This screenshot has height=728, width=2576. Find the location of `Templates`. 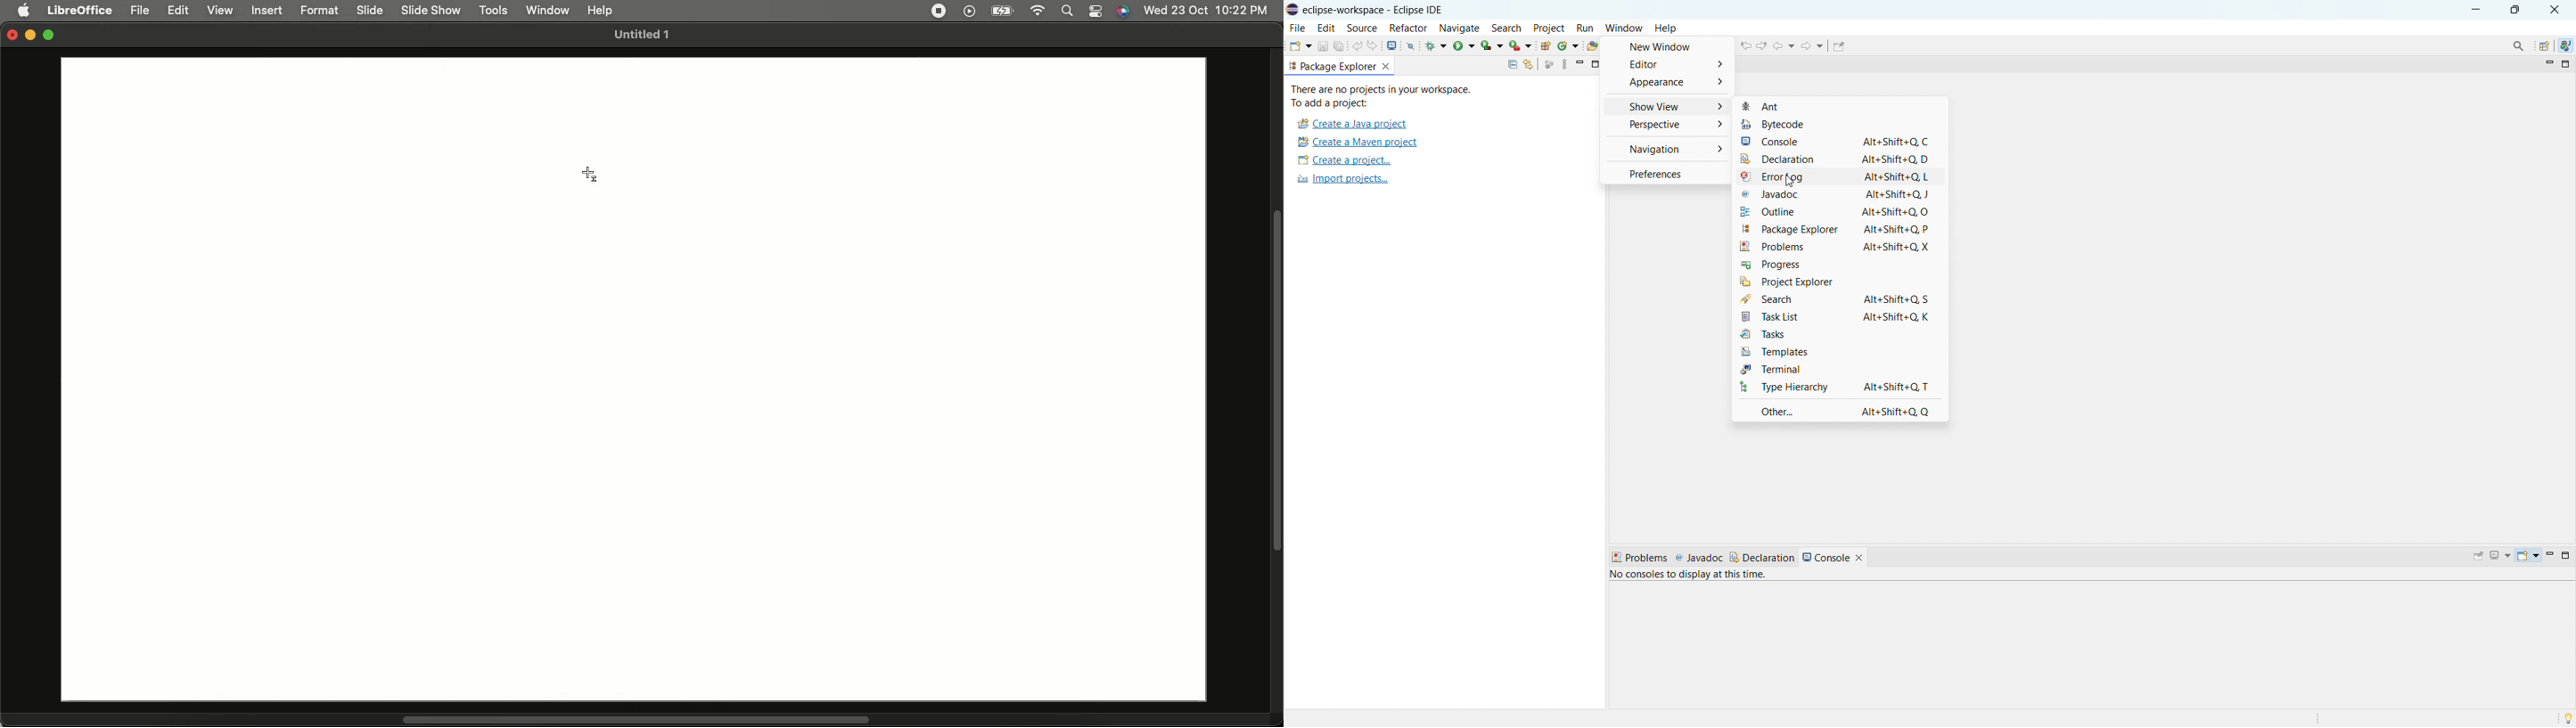

Templates is located at coordinates (1824, 351).